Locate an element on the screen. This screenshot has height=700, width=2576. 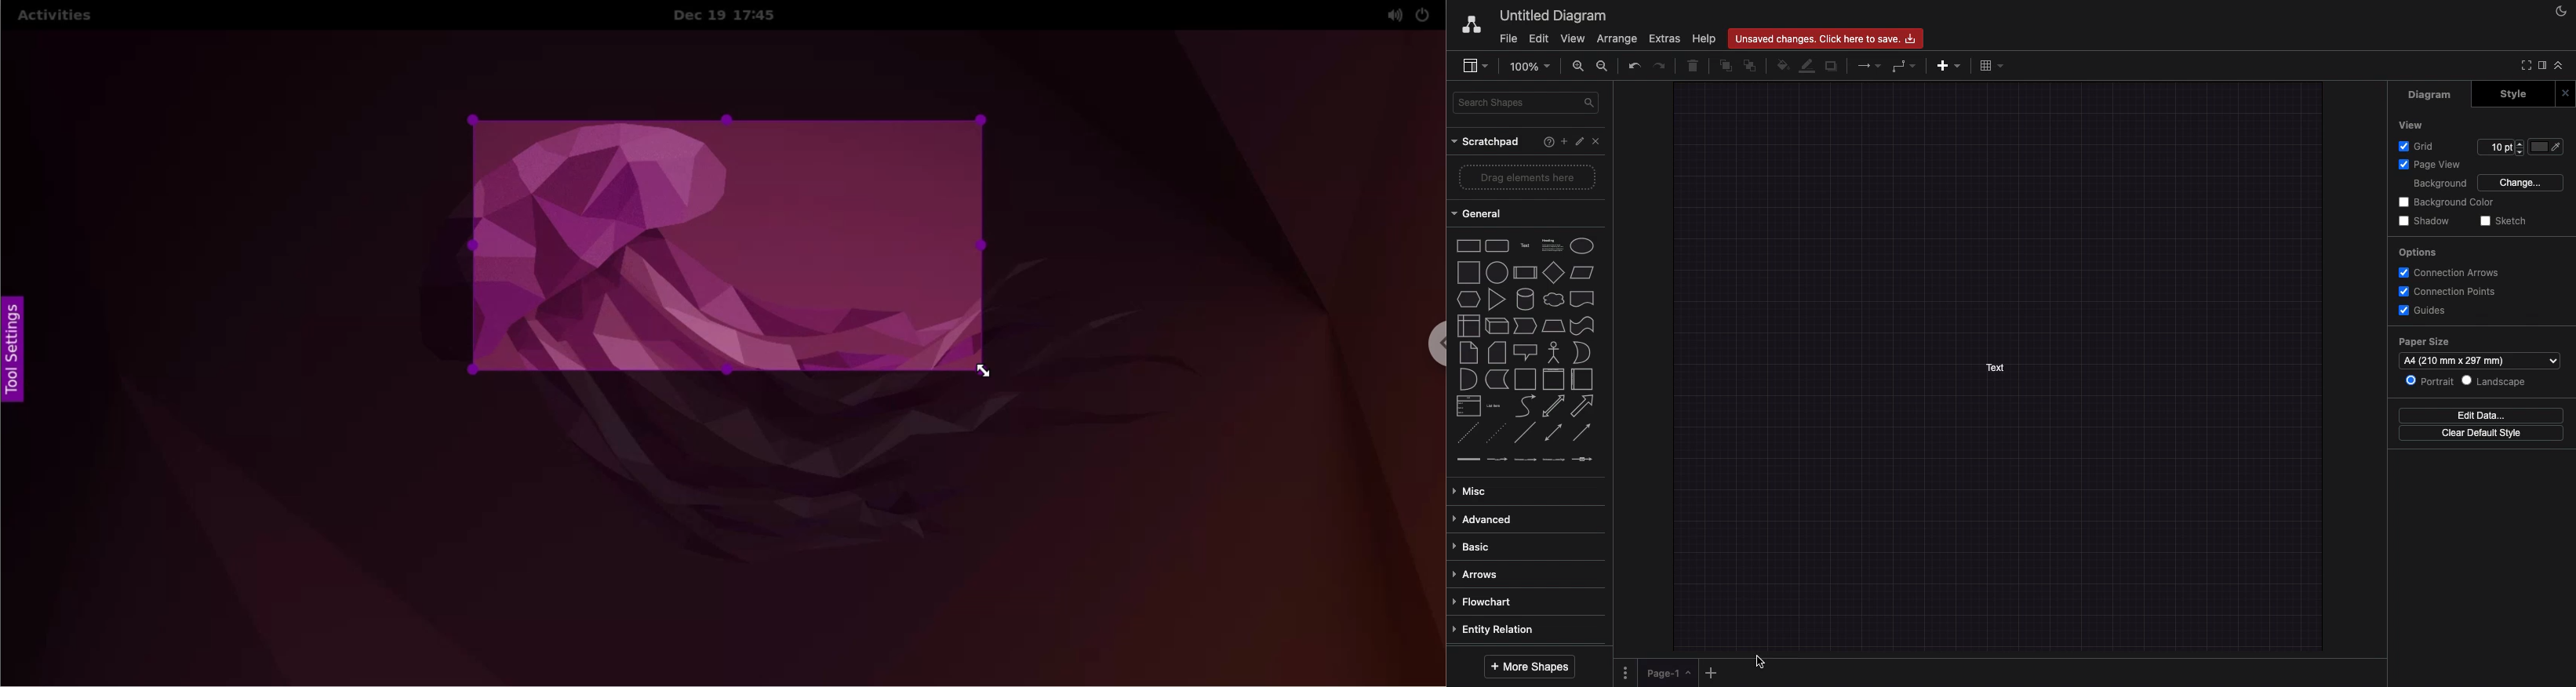
Options is located at coordinates (2418, 252).